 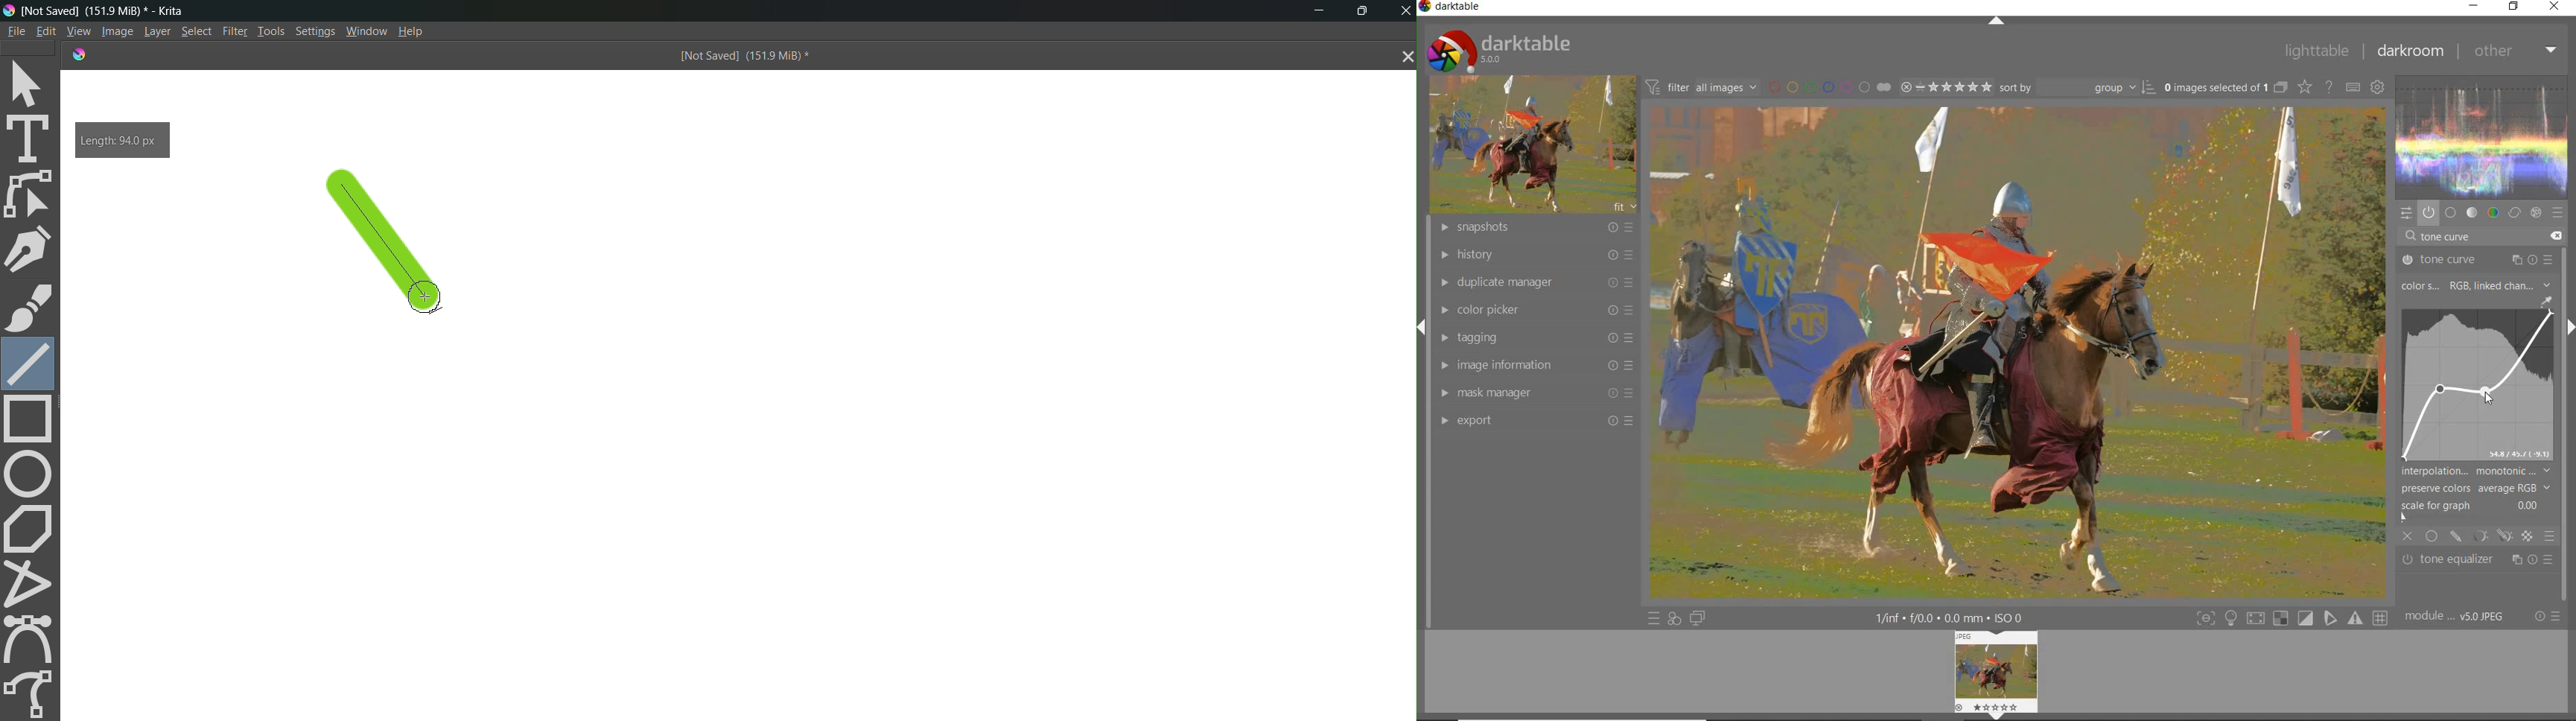 What do you see at coordinates (115, 32) in the screenshot?
I see `Image` at bounding box center [115, 32].